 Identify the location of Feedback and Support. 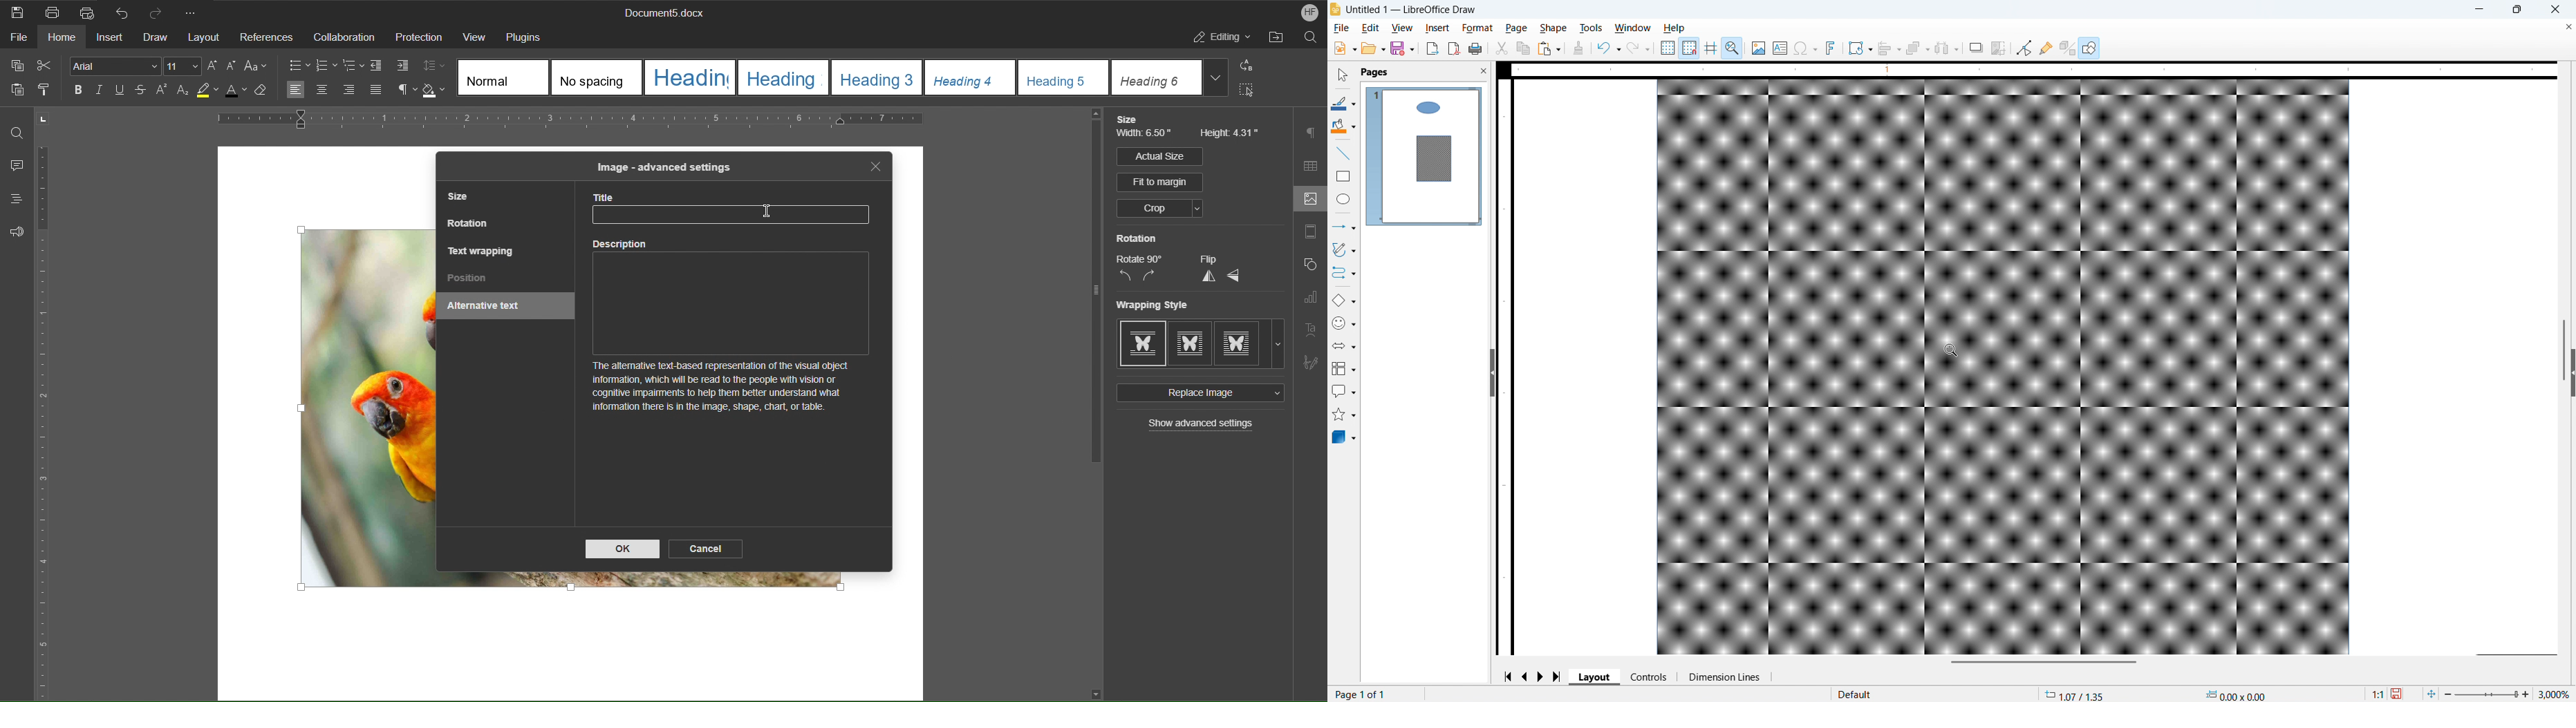
(17, 231).